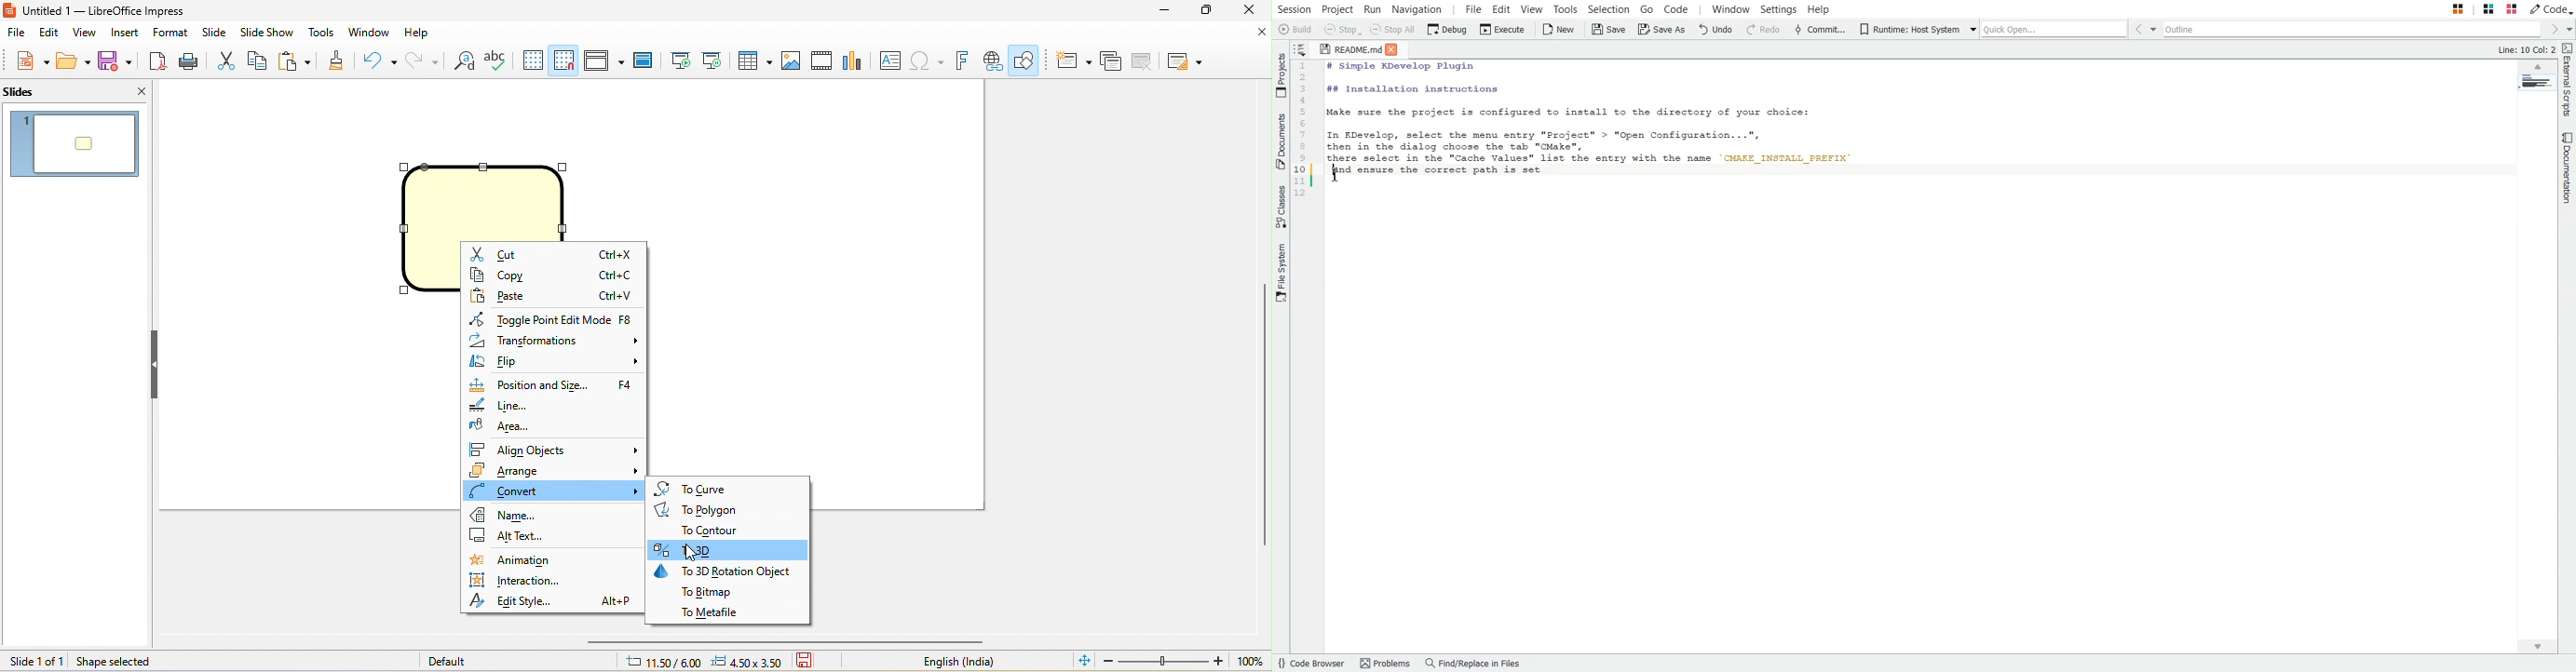 The image size is (2576, 672). I want to click on image, so click(793, 60).